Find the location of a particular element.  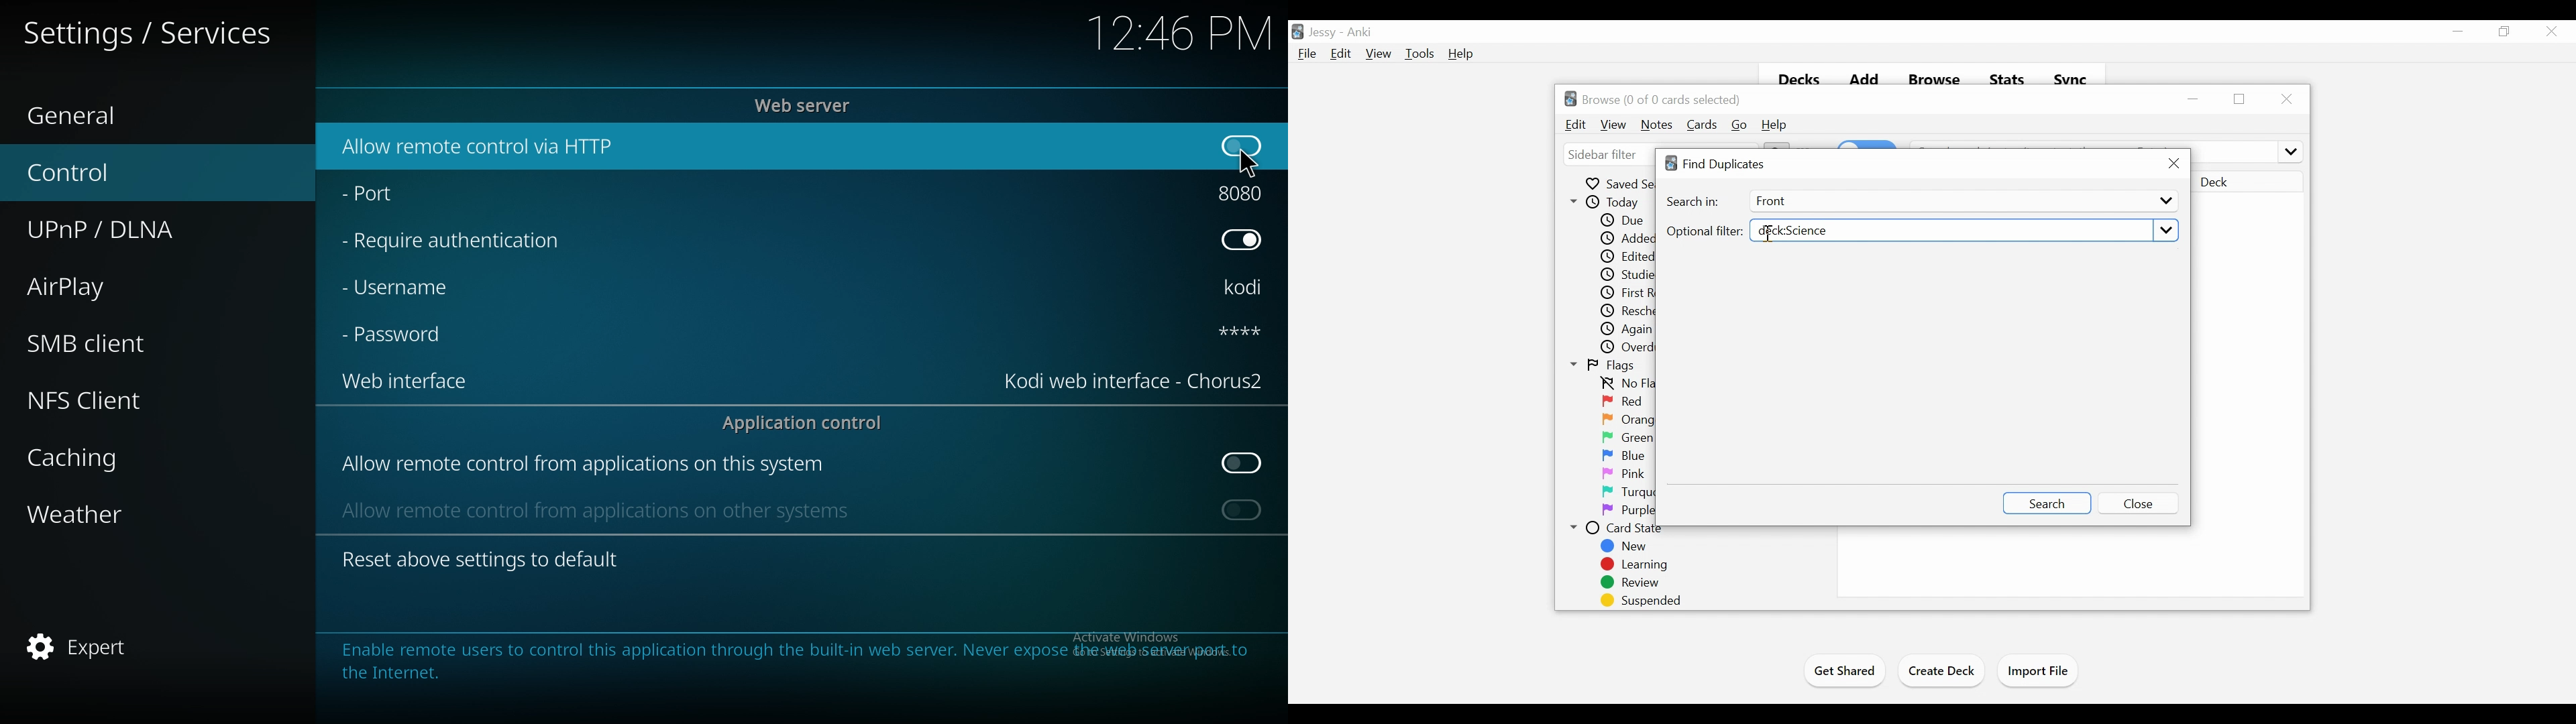

Close is located at coordinates (2140, 502).